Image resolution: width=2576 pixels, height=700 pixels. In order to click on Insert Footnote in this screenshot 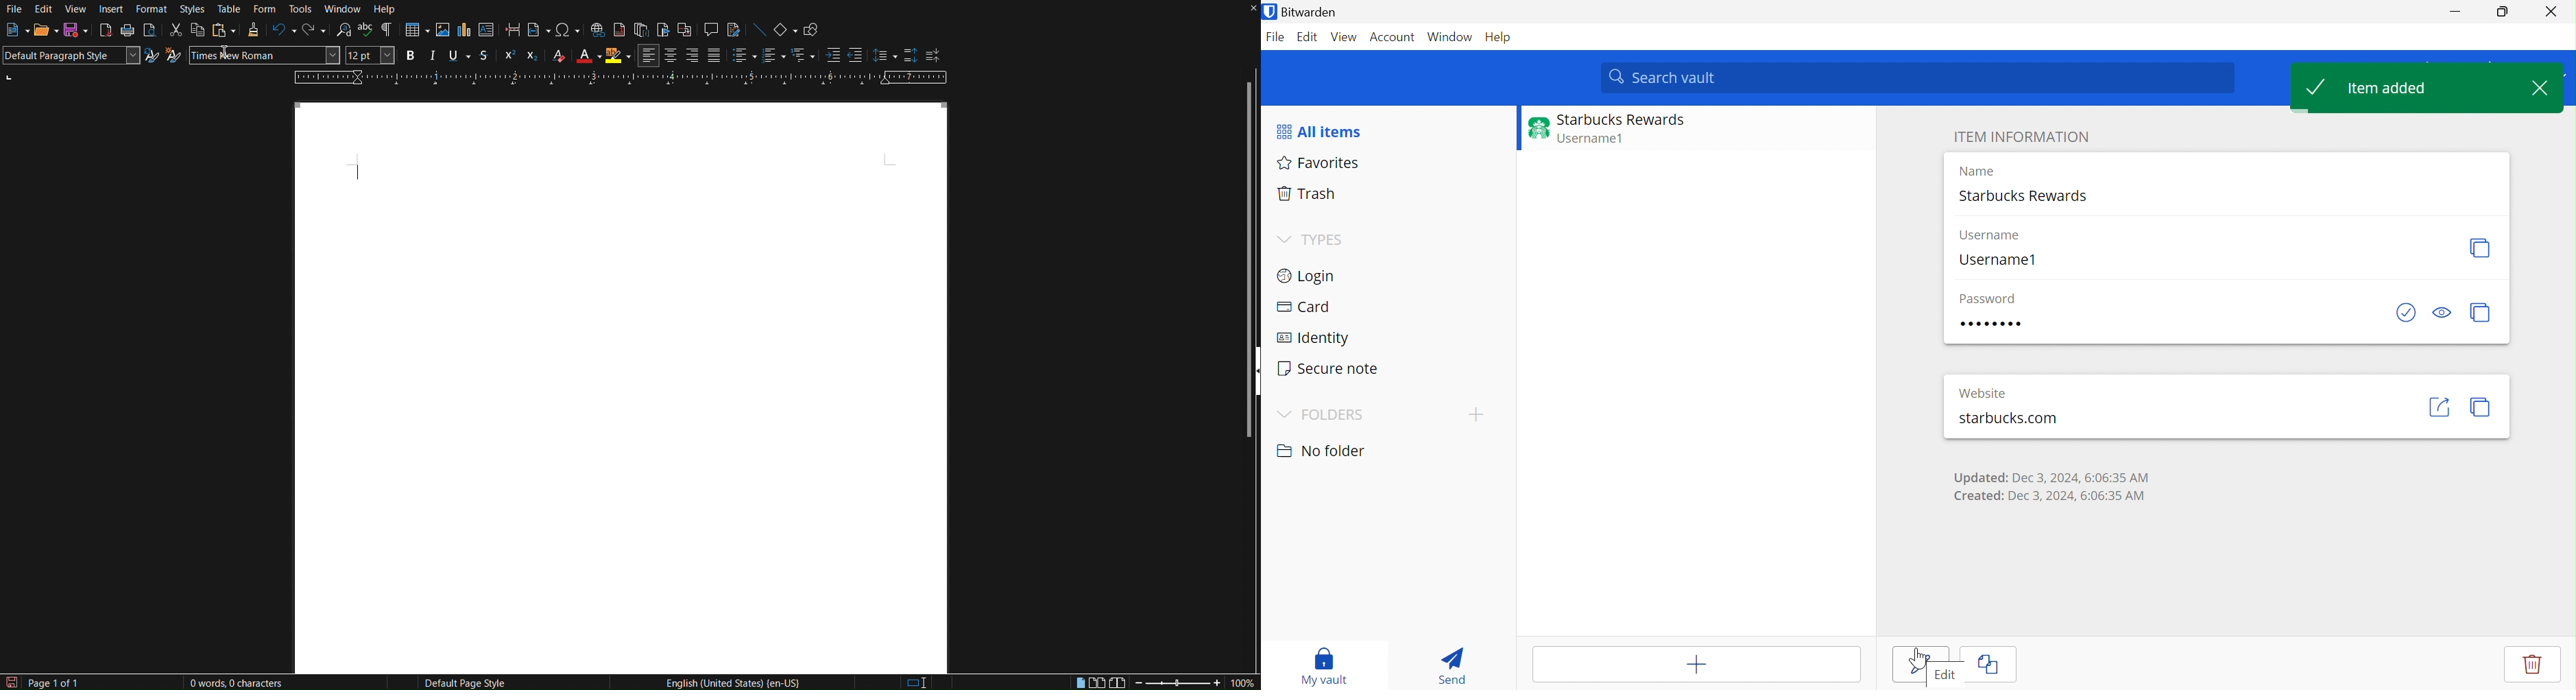, I will do `click(620, 32)`.